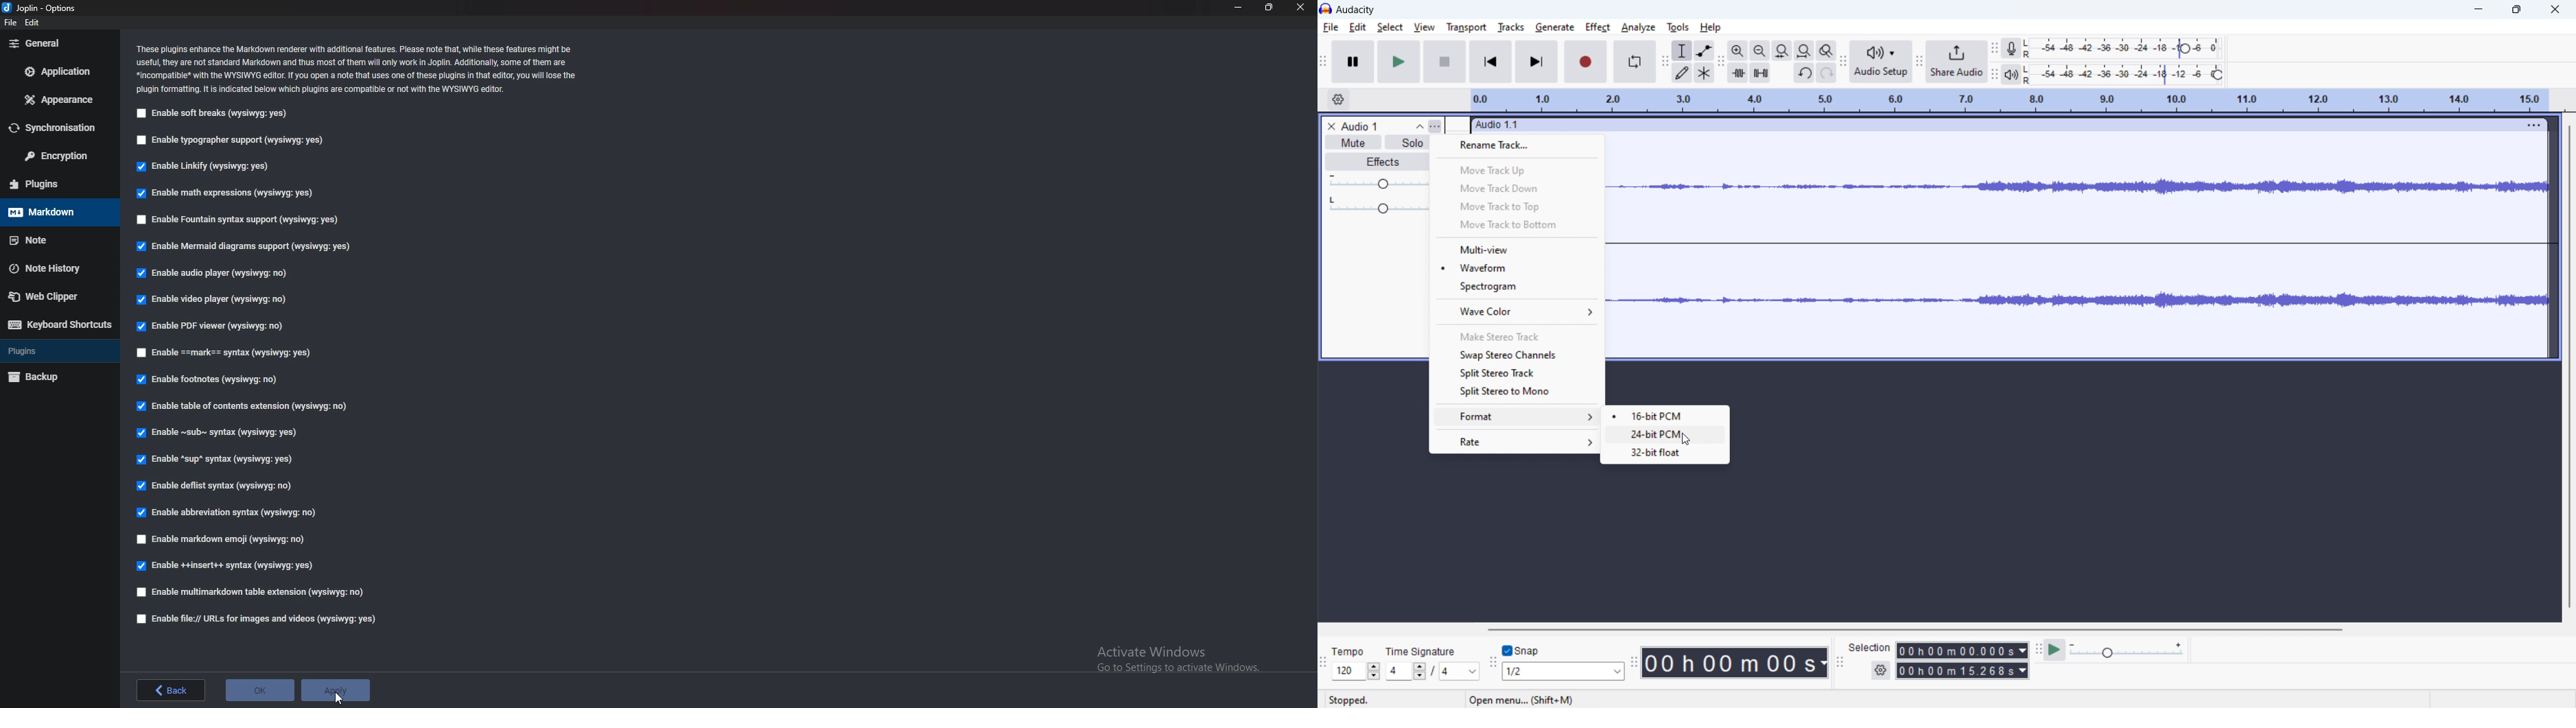  I want to click on share audio toolbar, so click(1920, 62).